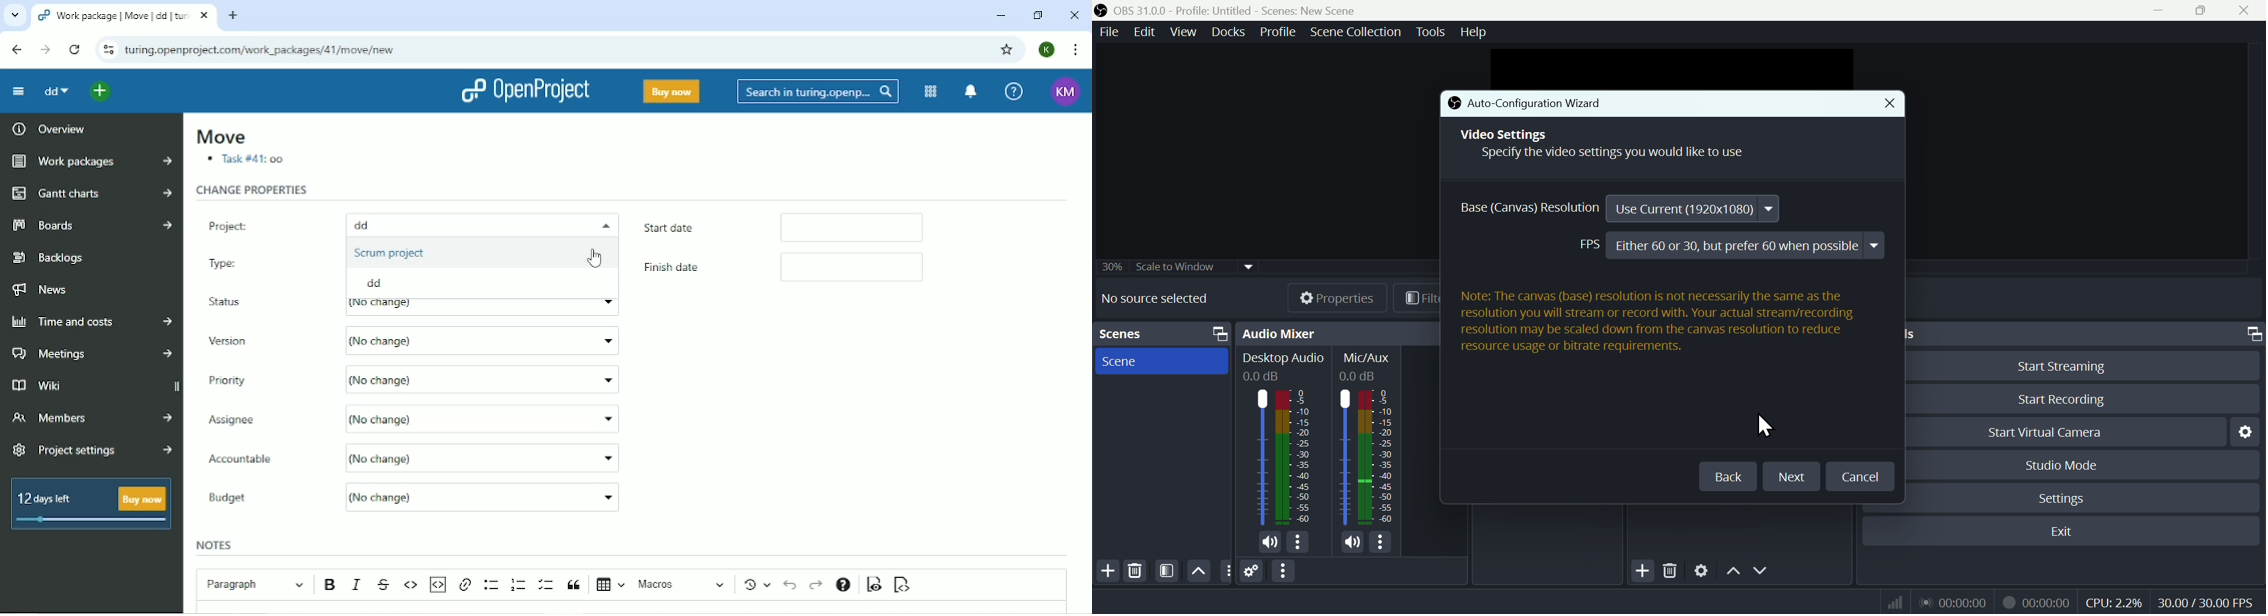 This screenshot has width=2268, height=616. What do you see at coordinates (1671, 568) in the screenshot?
I see `Delete` at bounding box center [1671, 568].